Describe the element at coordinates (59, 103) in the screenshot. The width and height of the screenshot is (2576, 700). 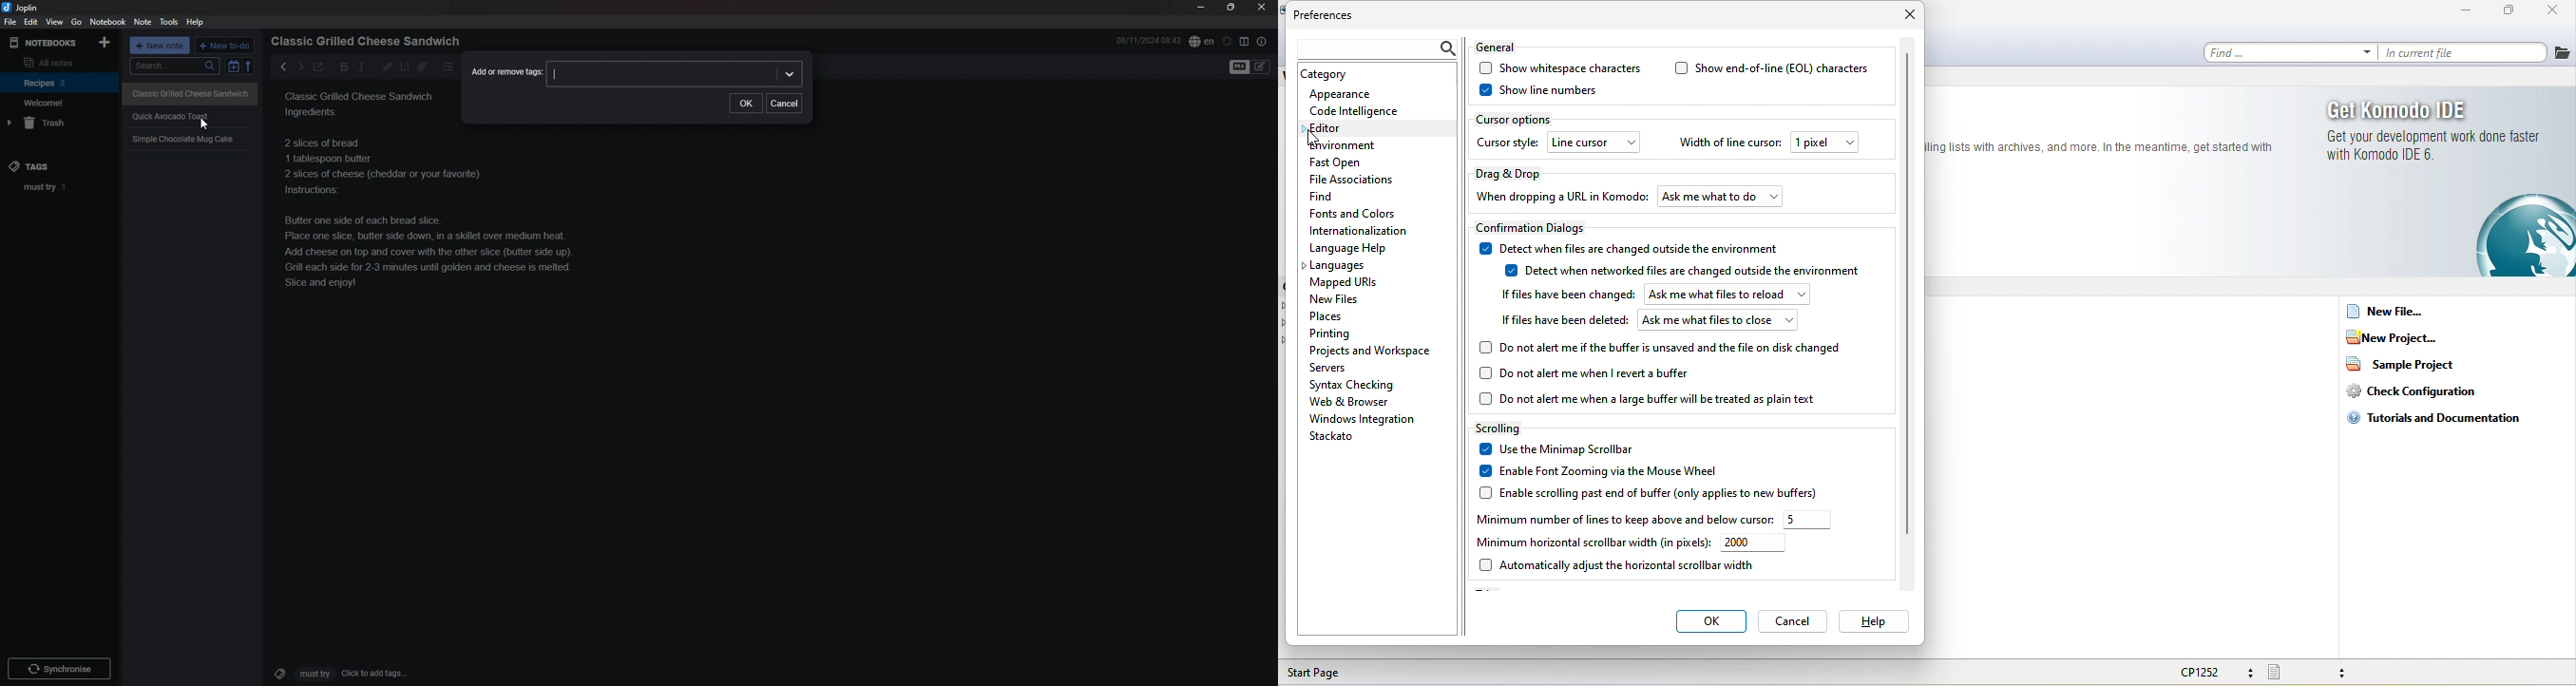
I see `notebook` at that location.